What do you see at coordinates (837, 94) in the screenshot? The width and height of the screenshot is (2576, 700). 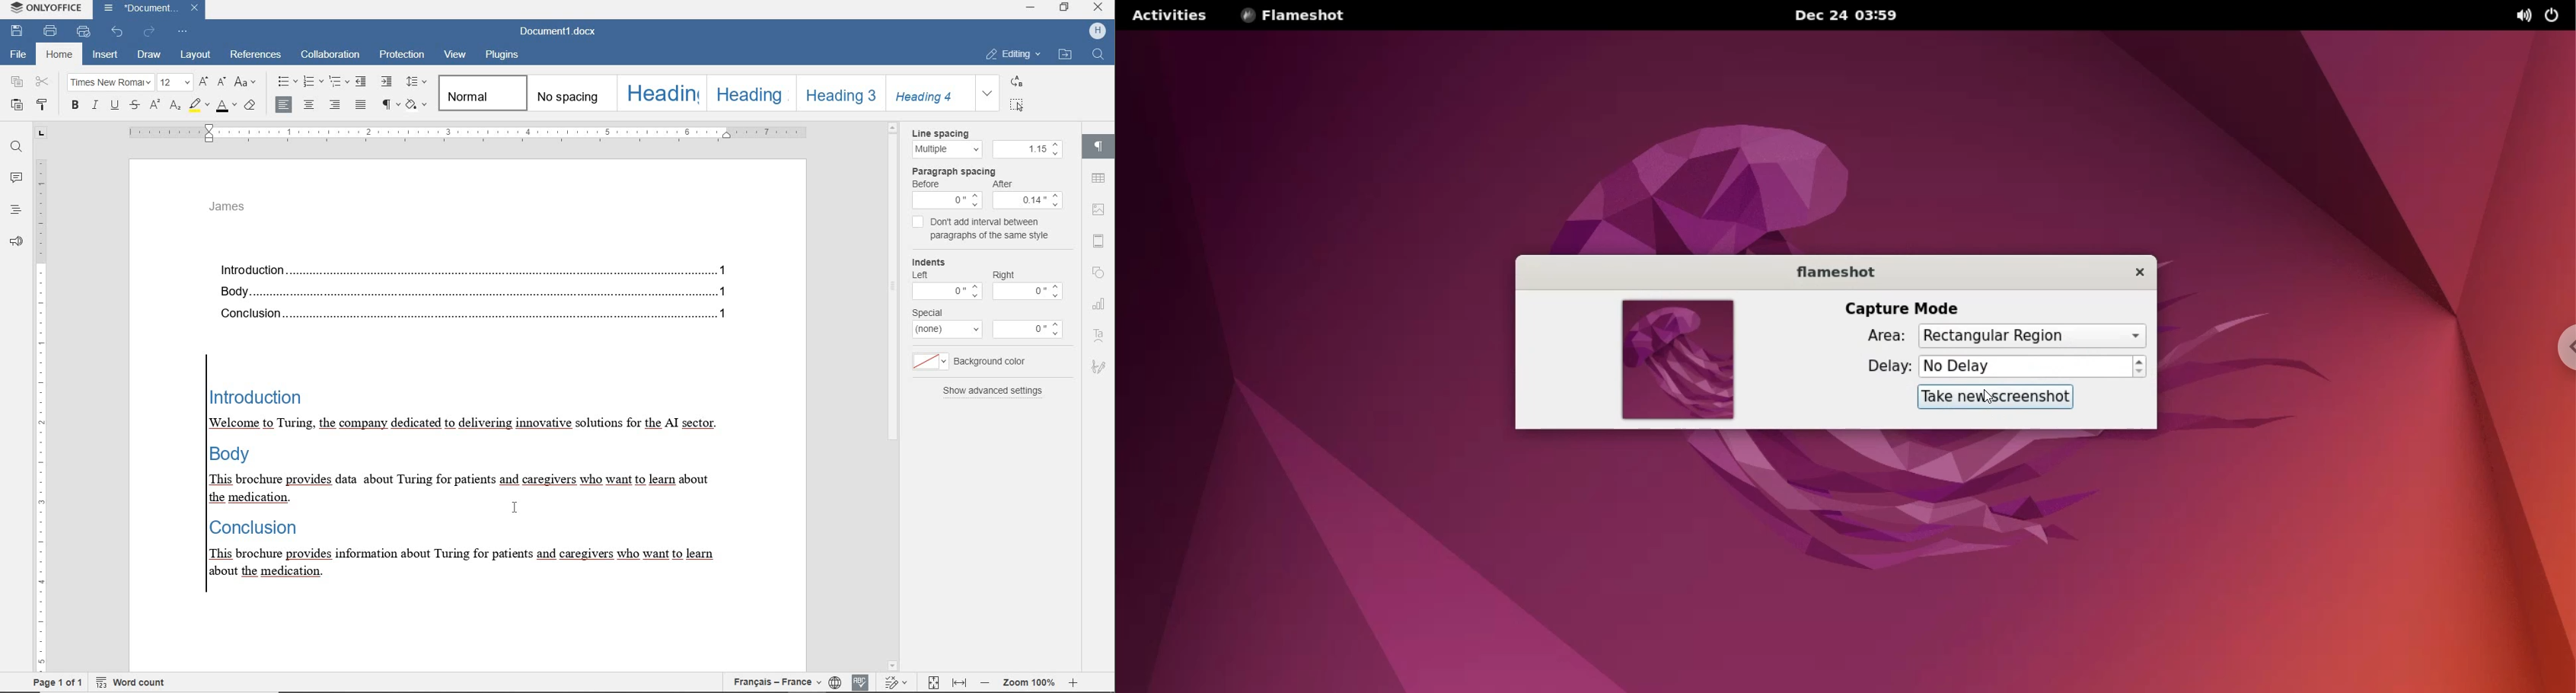 I see `heading 3` at bounding box center [837, 94].